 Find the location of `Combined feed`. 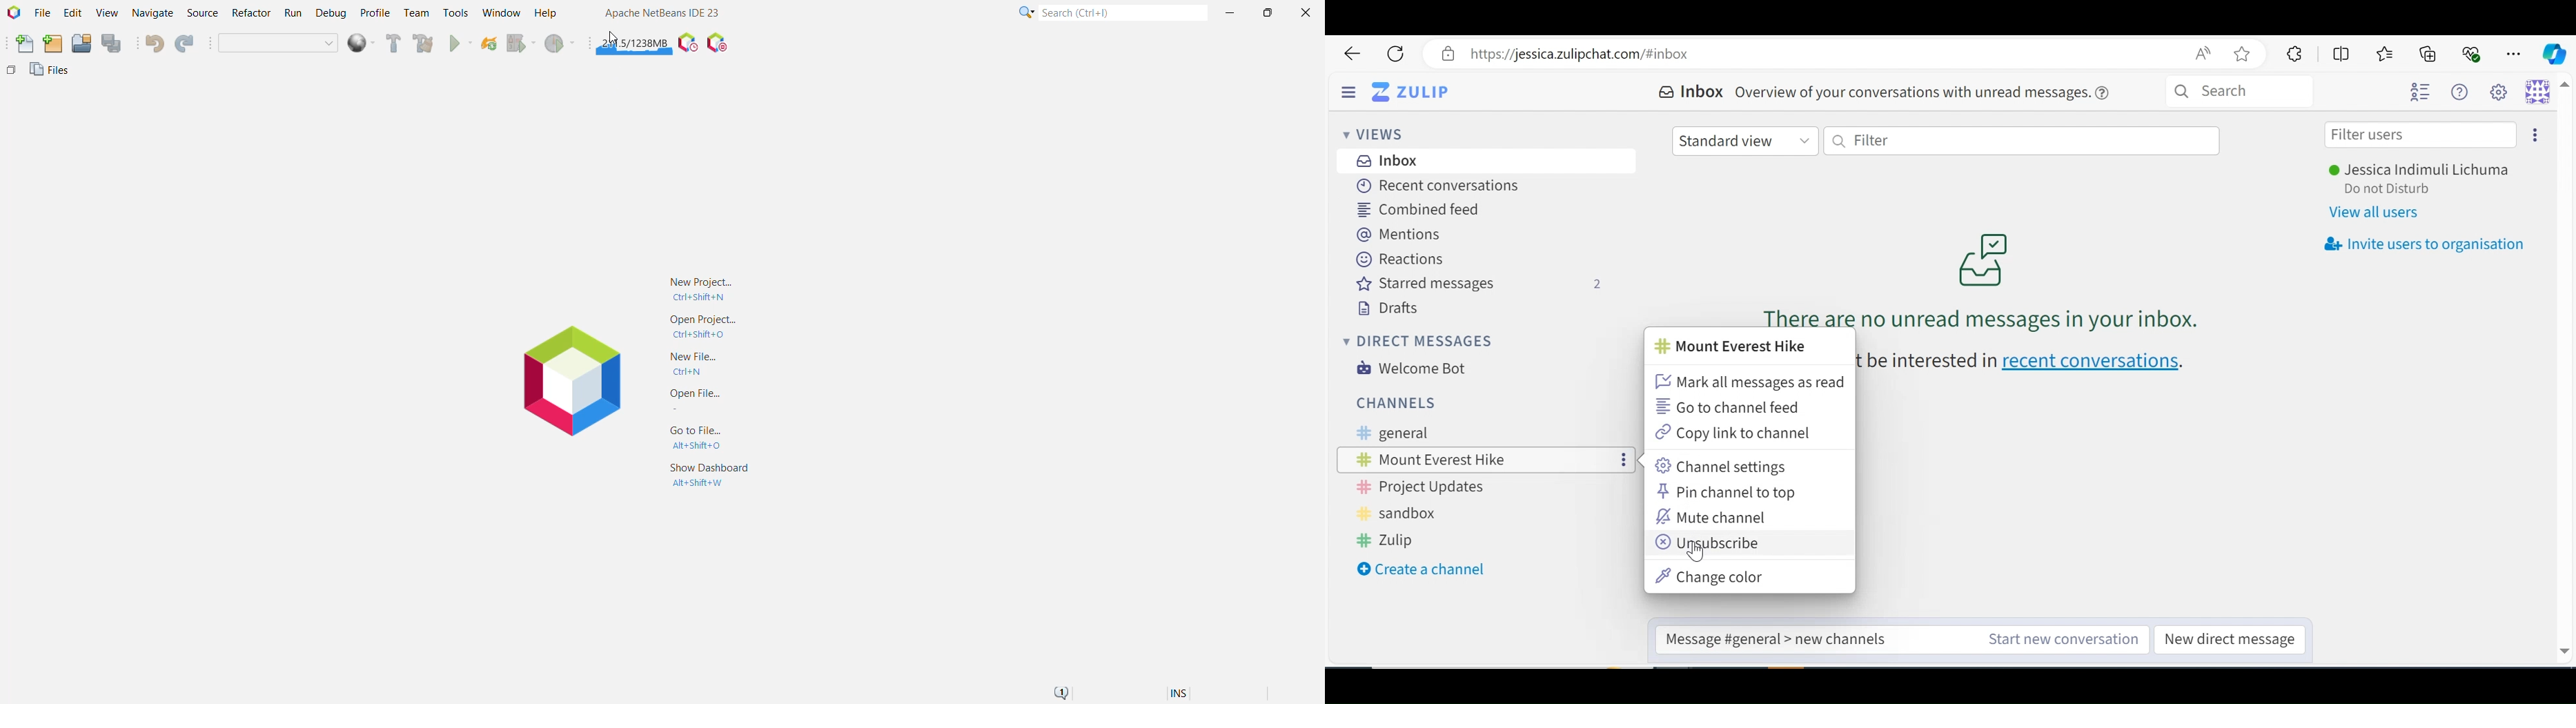

Combined feed is located at coordinates (1423, 210).